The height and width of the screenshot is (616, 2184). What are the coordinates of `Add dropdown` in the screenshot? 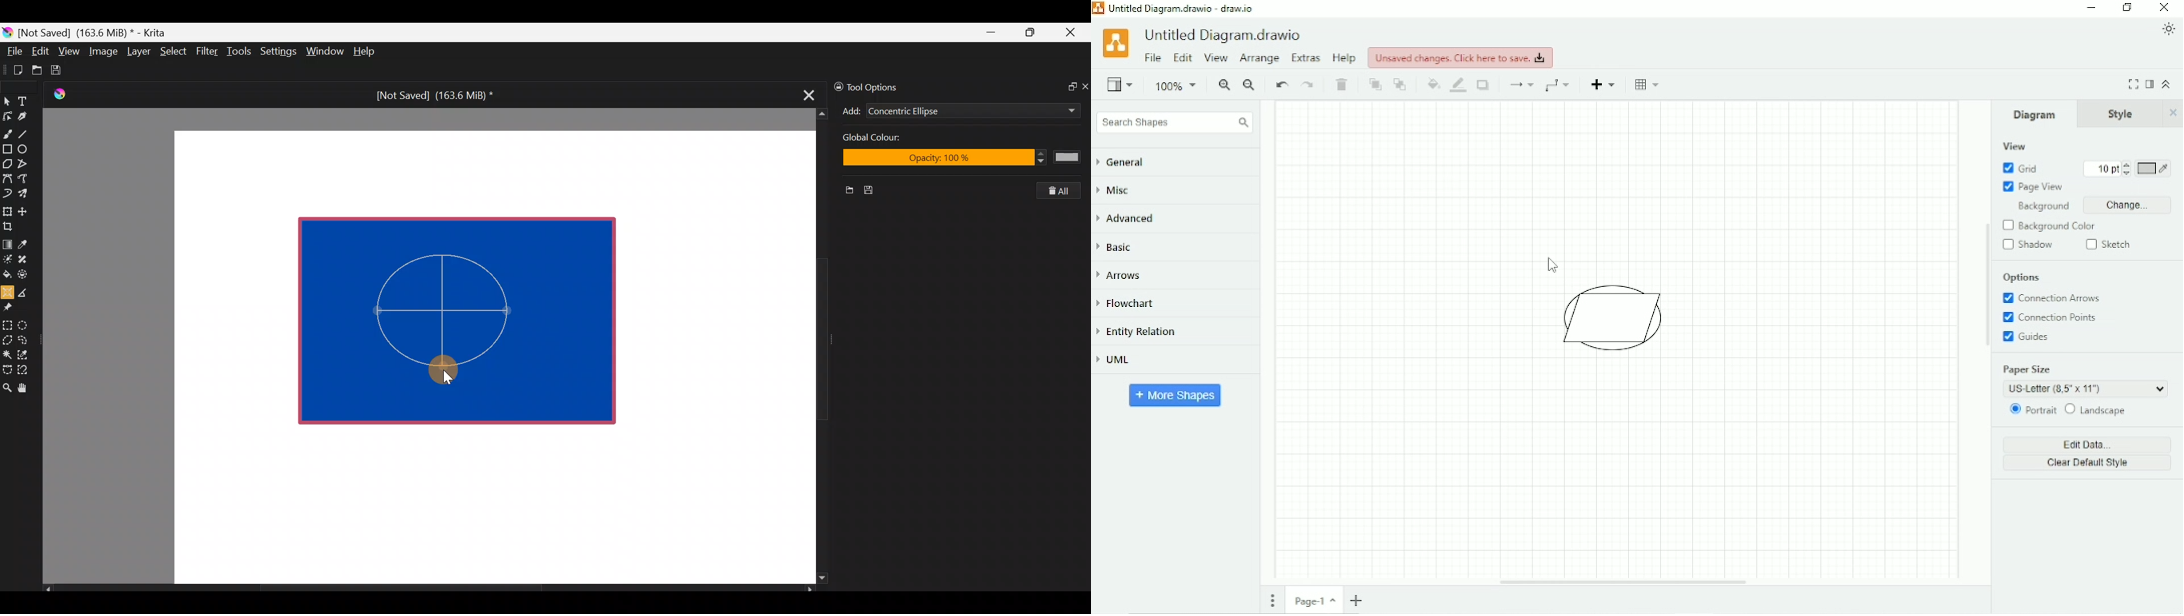 It's located at (1057, 110).